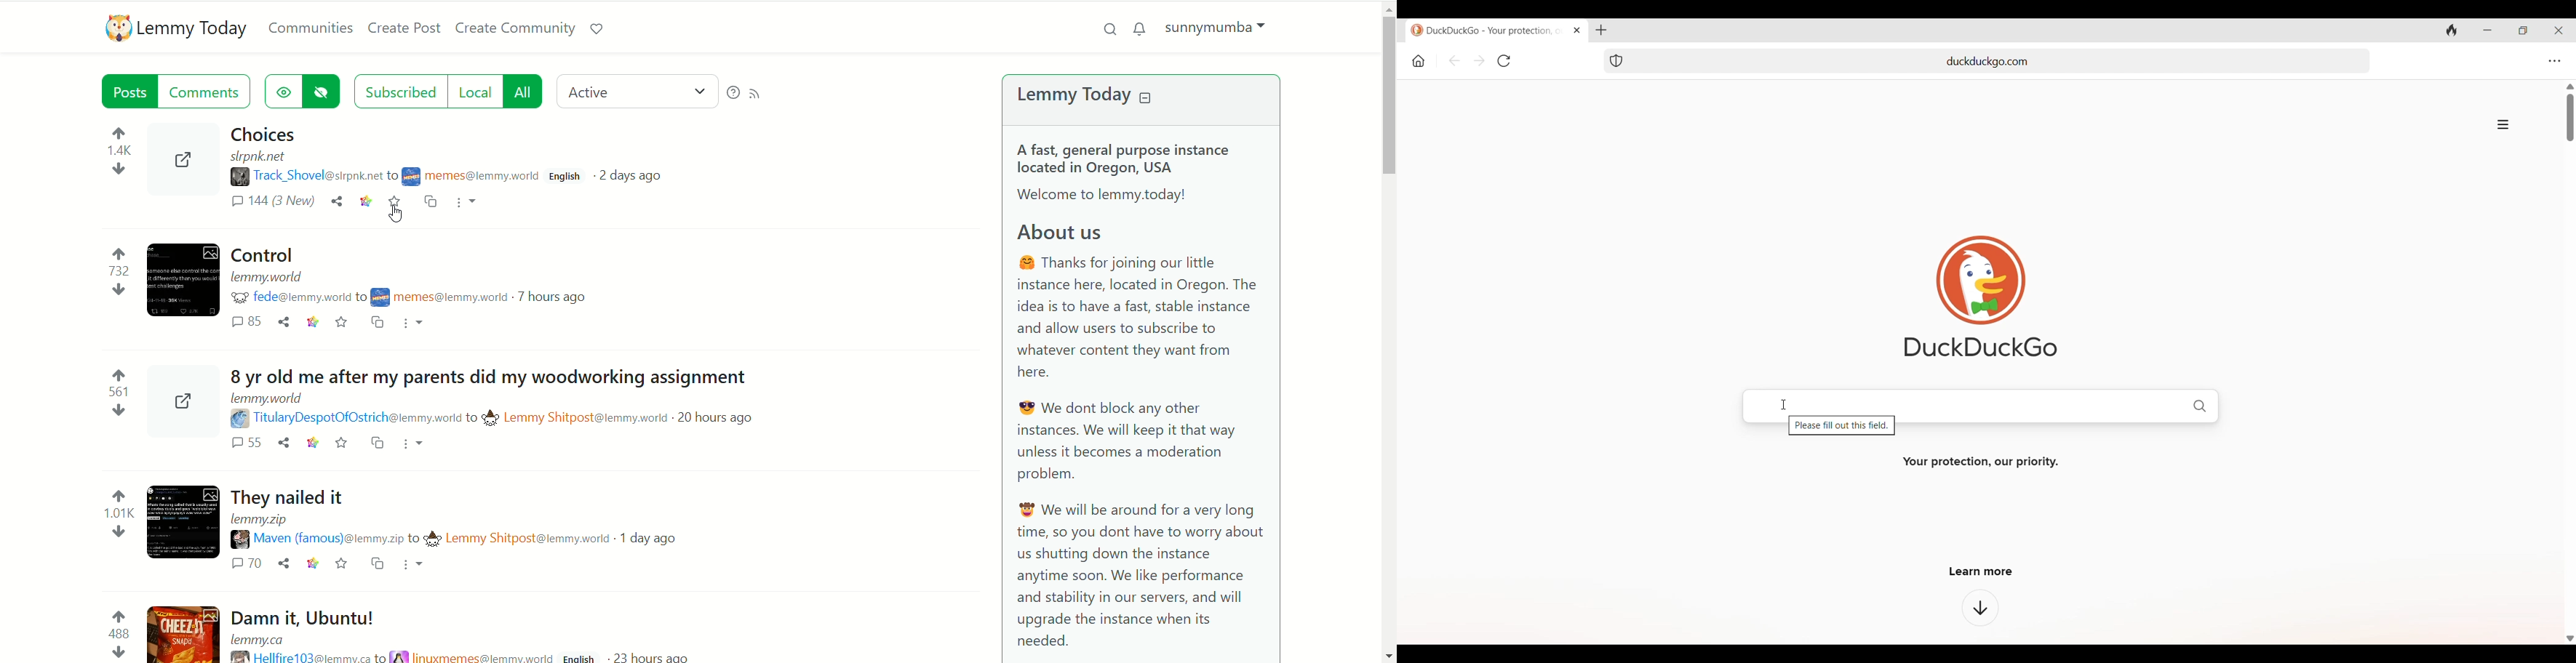 This screenshot has width=2576, height=672. What do you see at coordinates (603, 31) in the screenshot?
I see `support lemmy` at bounding box center [603, 31].